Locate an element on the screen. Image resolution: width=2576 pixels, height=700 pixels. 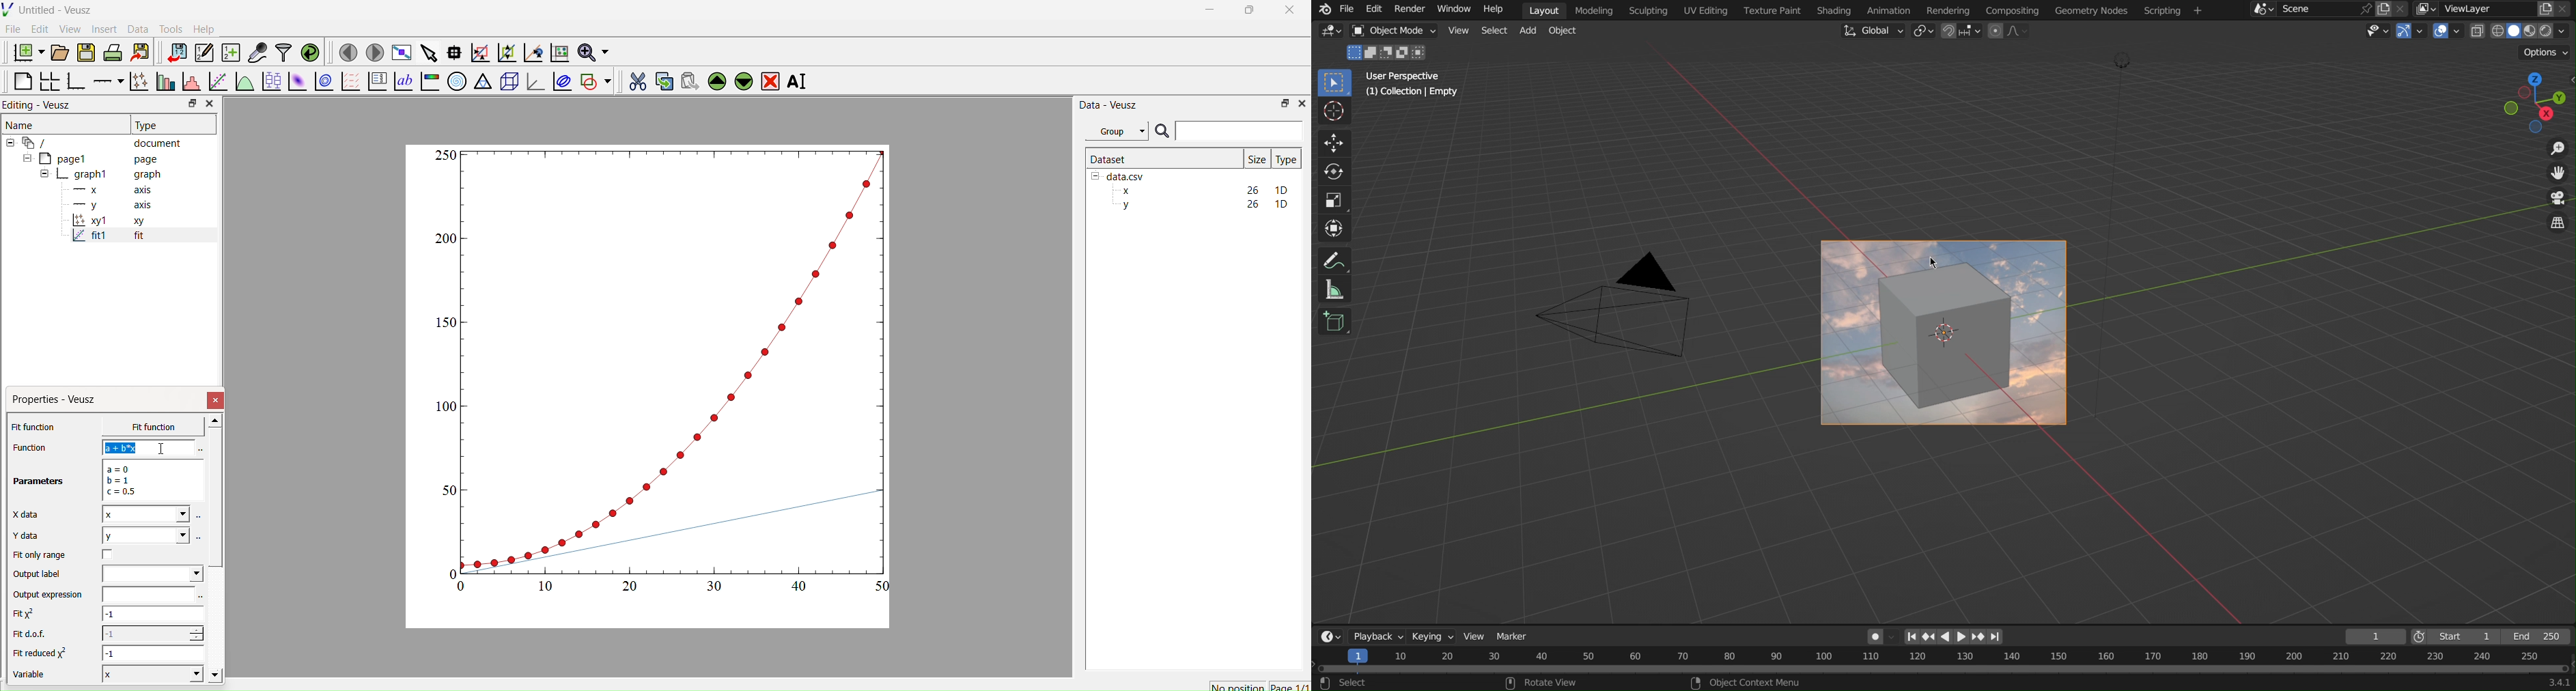
Mode is located at coordinates (1388, 53).